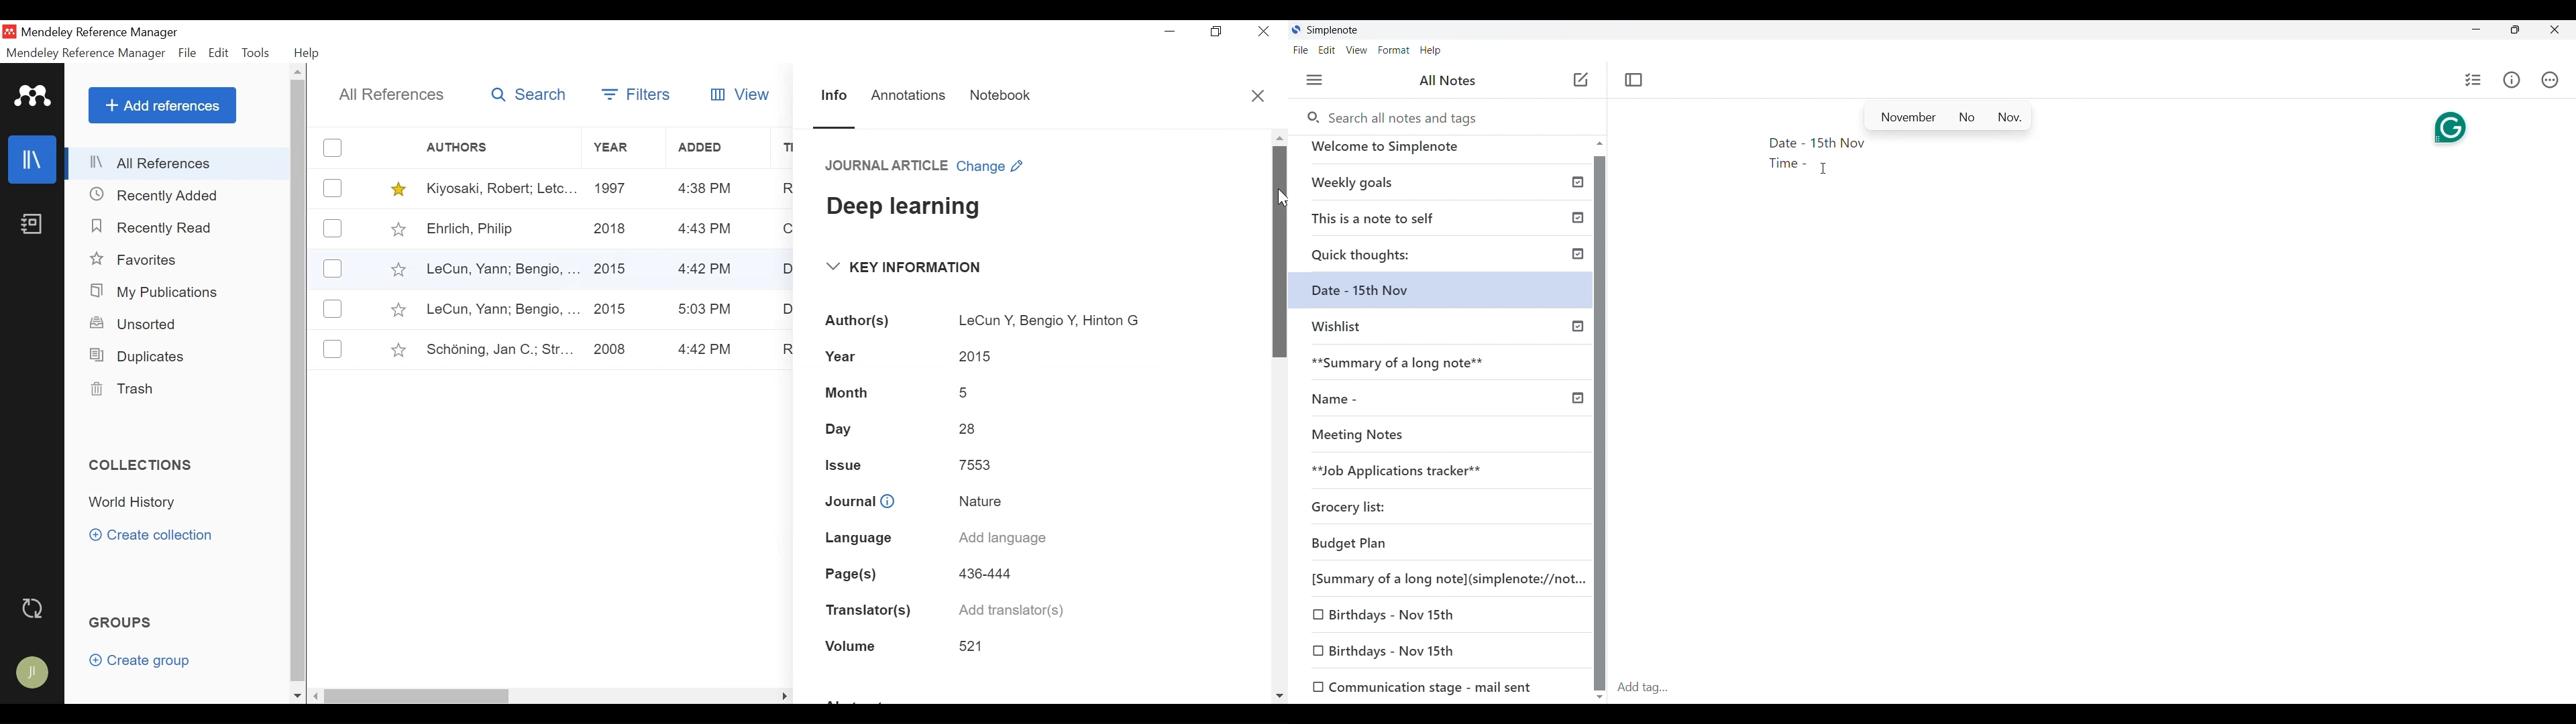 The height and width of the screenshot is (728, 2576). I want to click on Quick slide to bottom, so click(1600, 697).